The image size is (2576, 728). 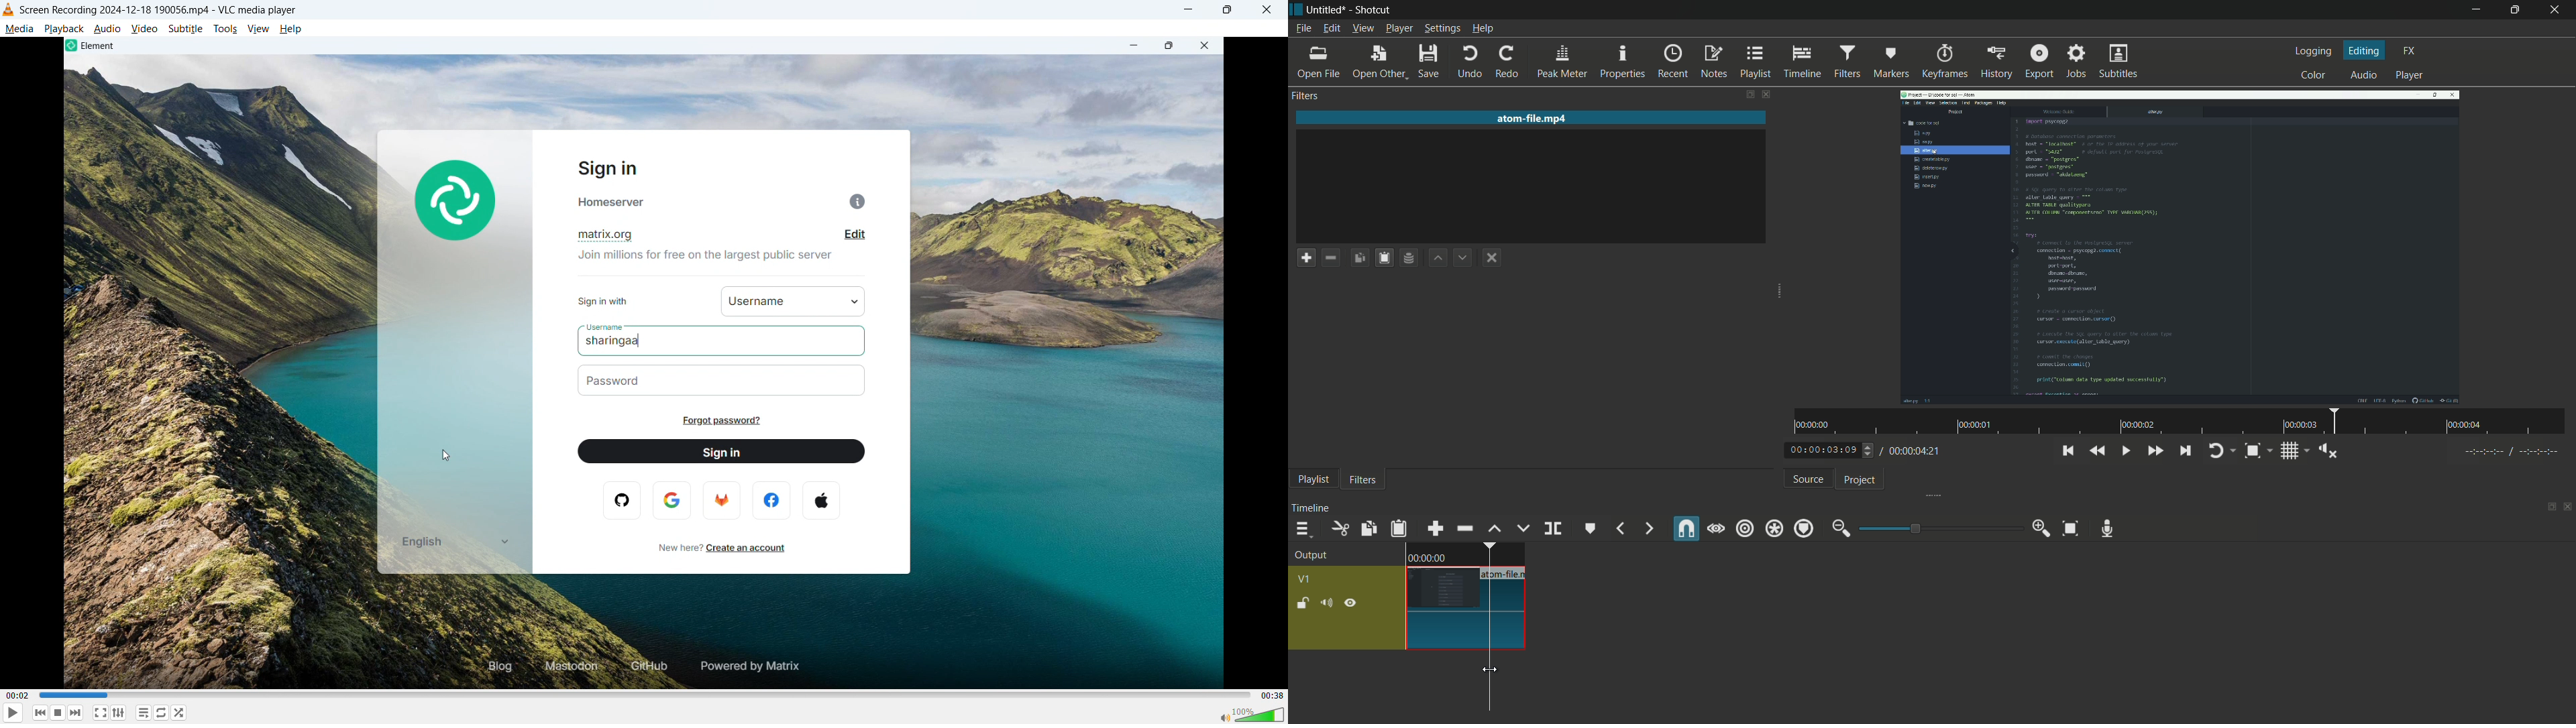 I want to click on sound bar, so click(x=1251, y=714).